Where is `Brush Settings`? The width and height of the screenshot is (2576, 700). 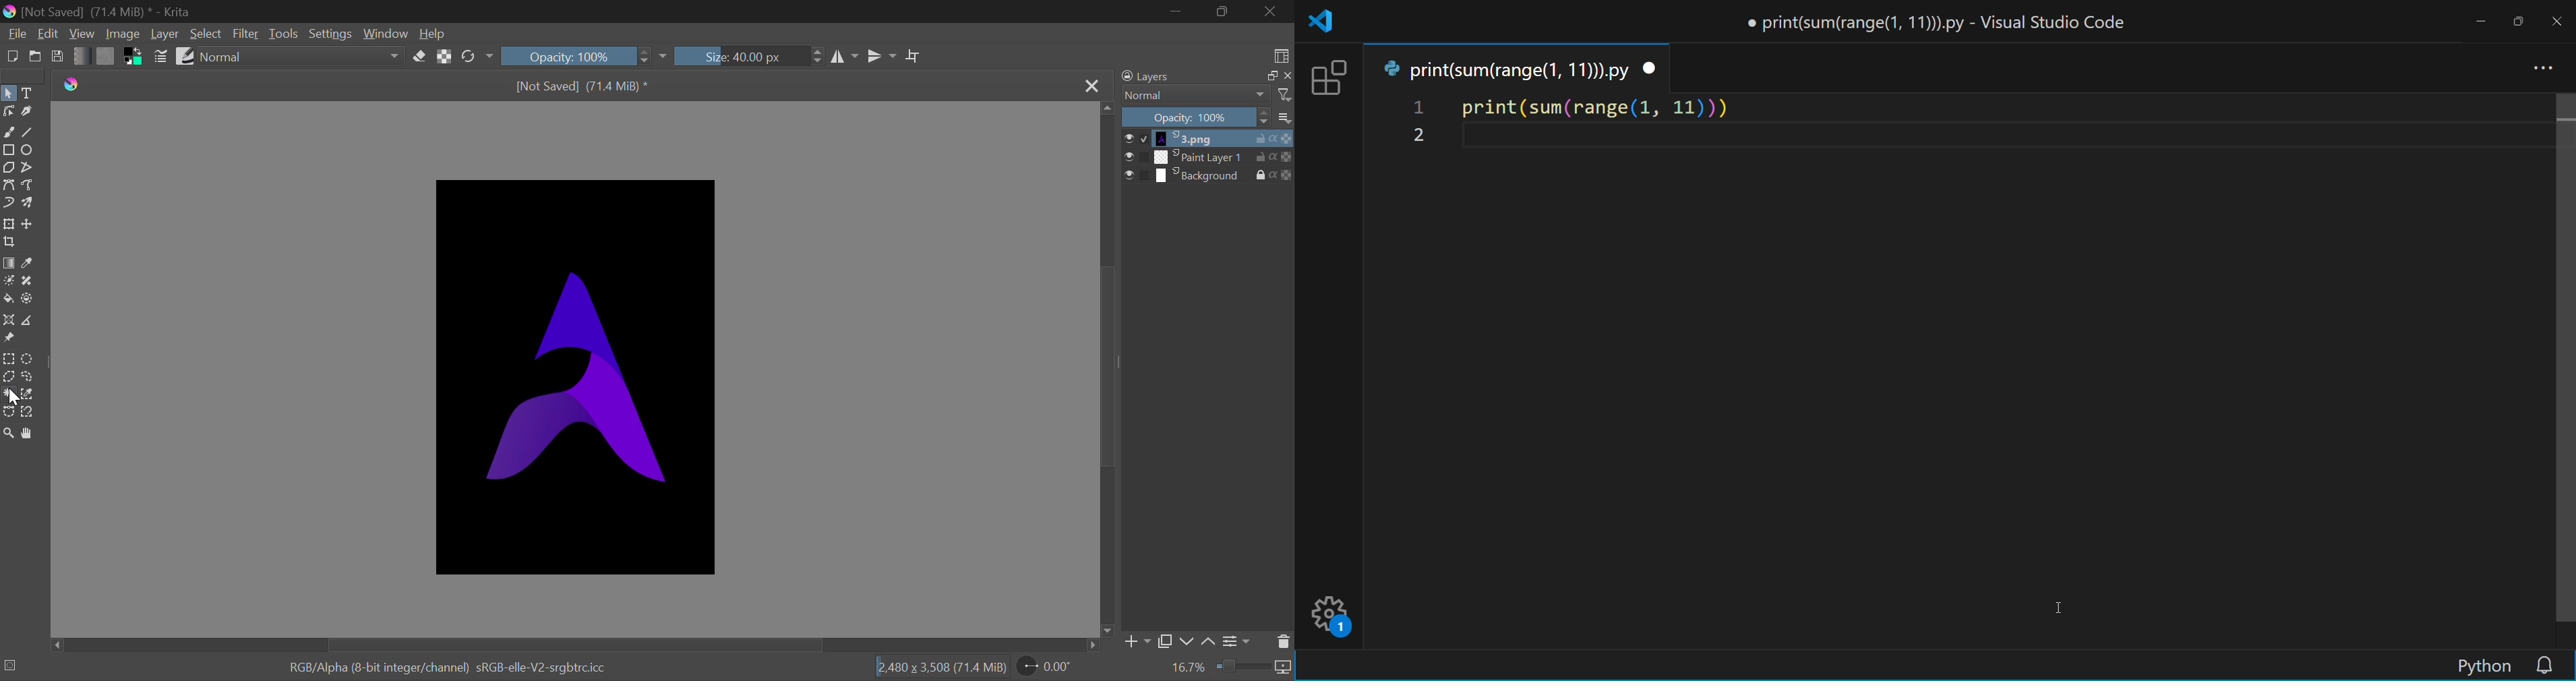 Brush Settings is located at coordinates (162, 58).